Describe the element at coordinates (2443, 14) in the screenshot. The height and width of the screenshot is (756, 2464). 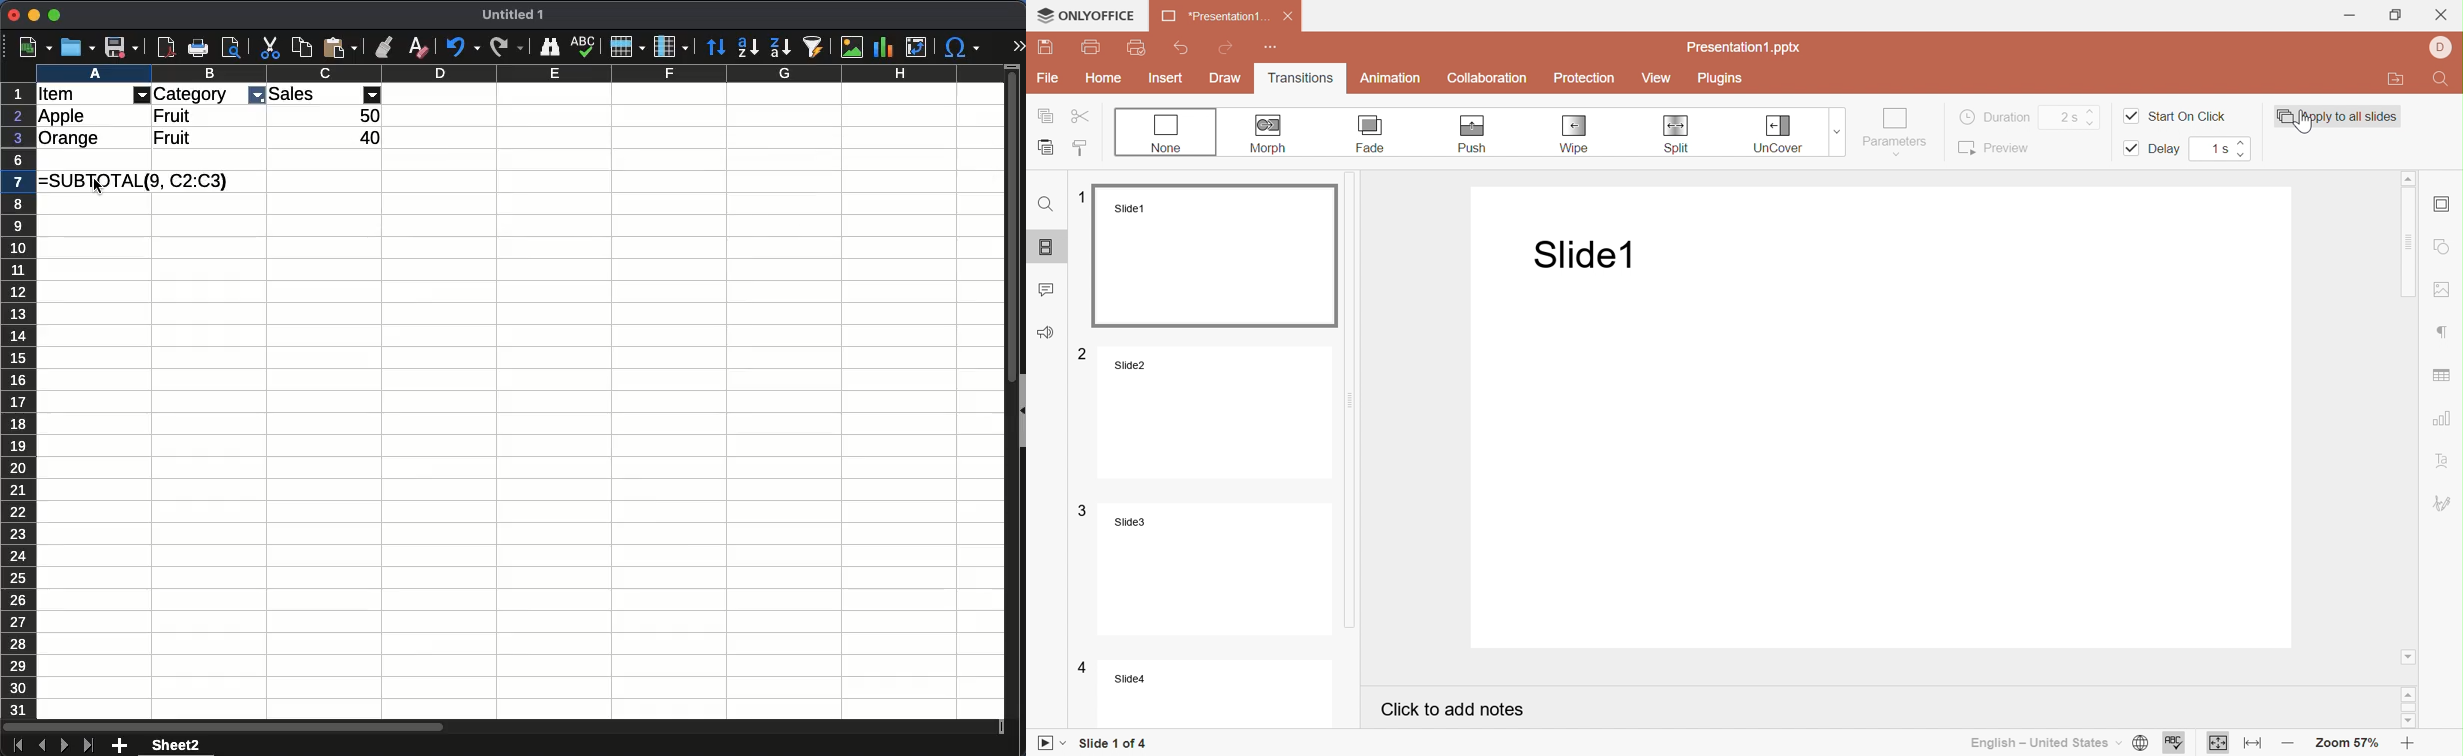
I see `Close` at that location.